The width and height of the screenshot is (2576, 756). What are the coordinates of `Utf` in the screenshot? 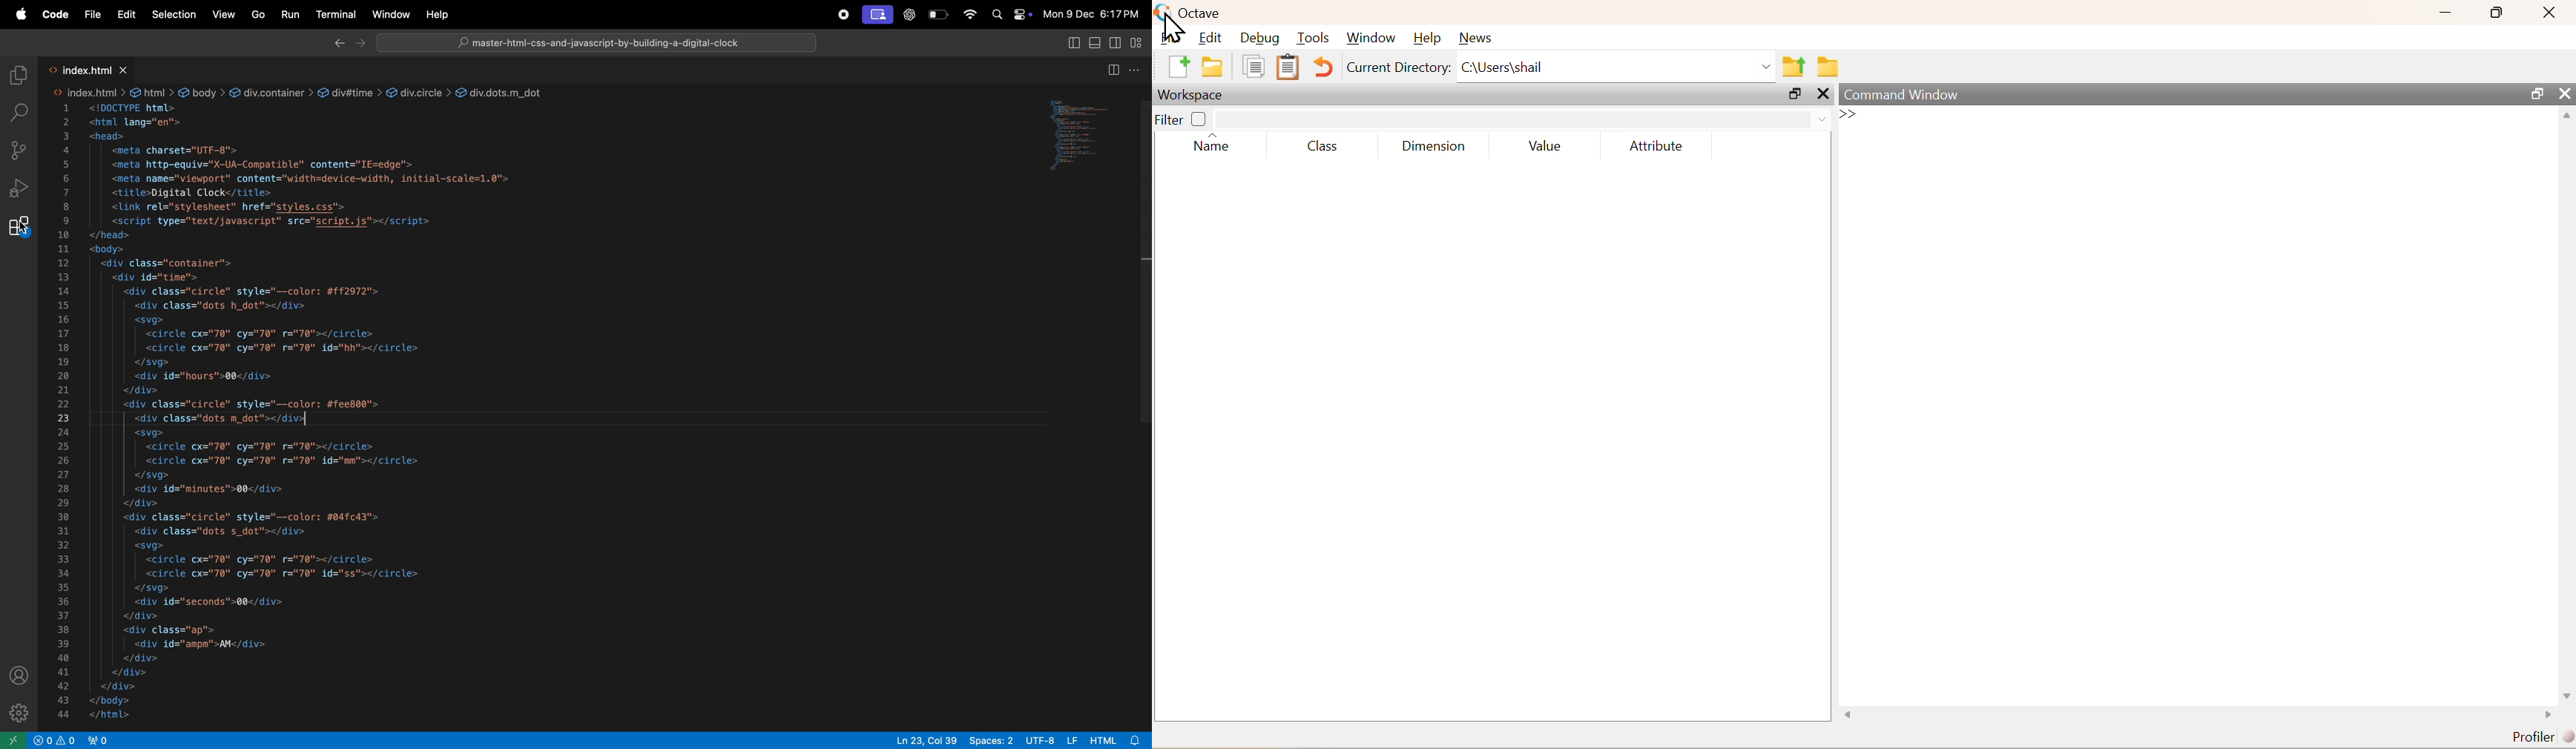 It's located at (1051, 739).